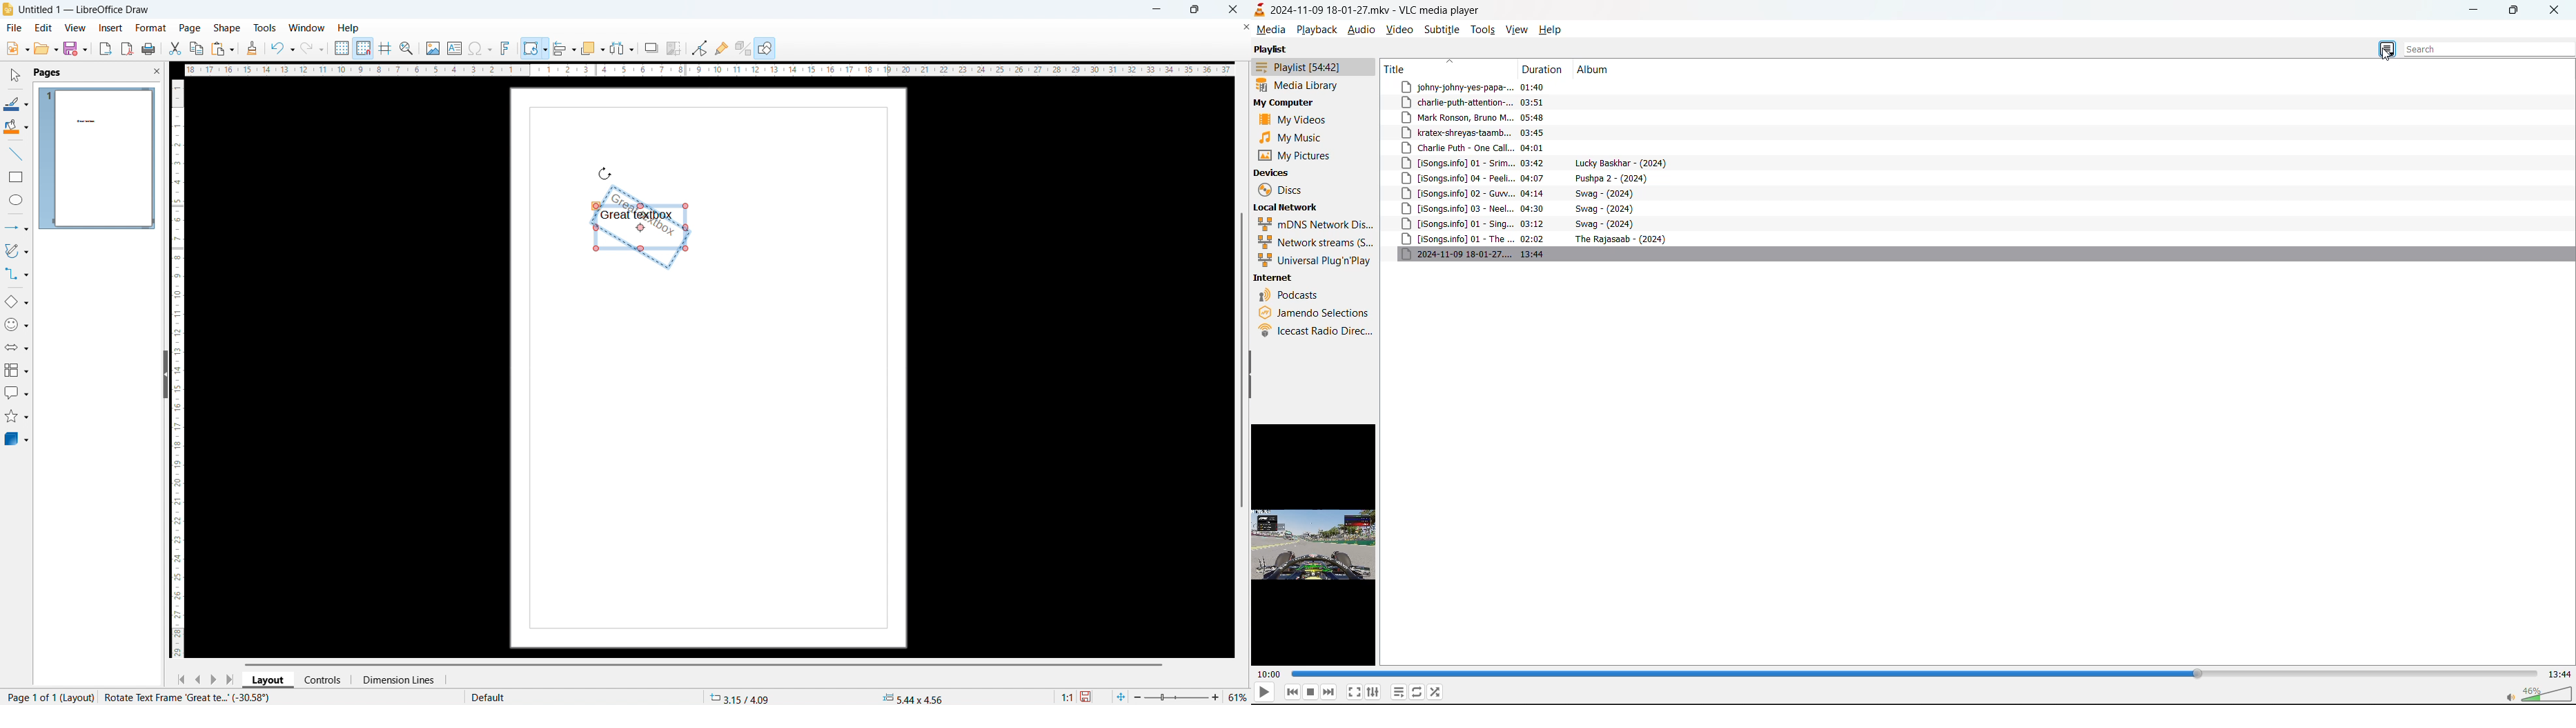 The width and height of the screenshot is (2576, 728). Describe the element at coordinates (16, 393) in the screenshot. I see `callout shapes` at that location.